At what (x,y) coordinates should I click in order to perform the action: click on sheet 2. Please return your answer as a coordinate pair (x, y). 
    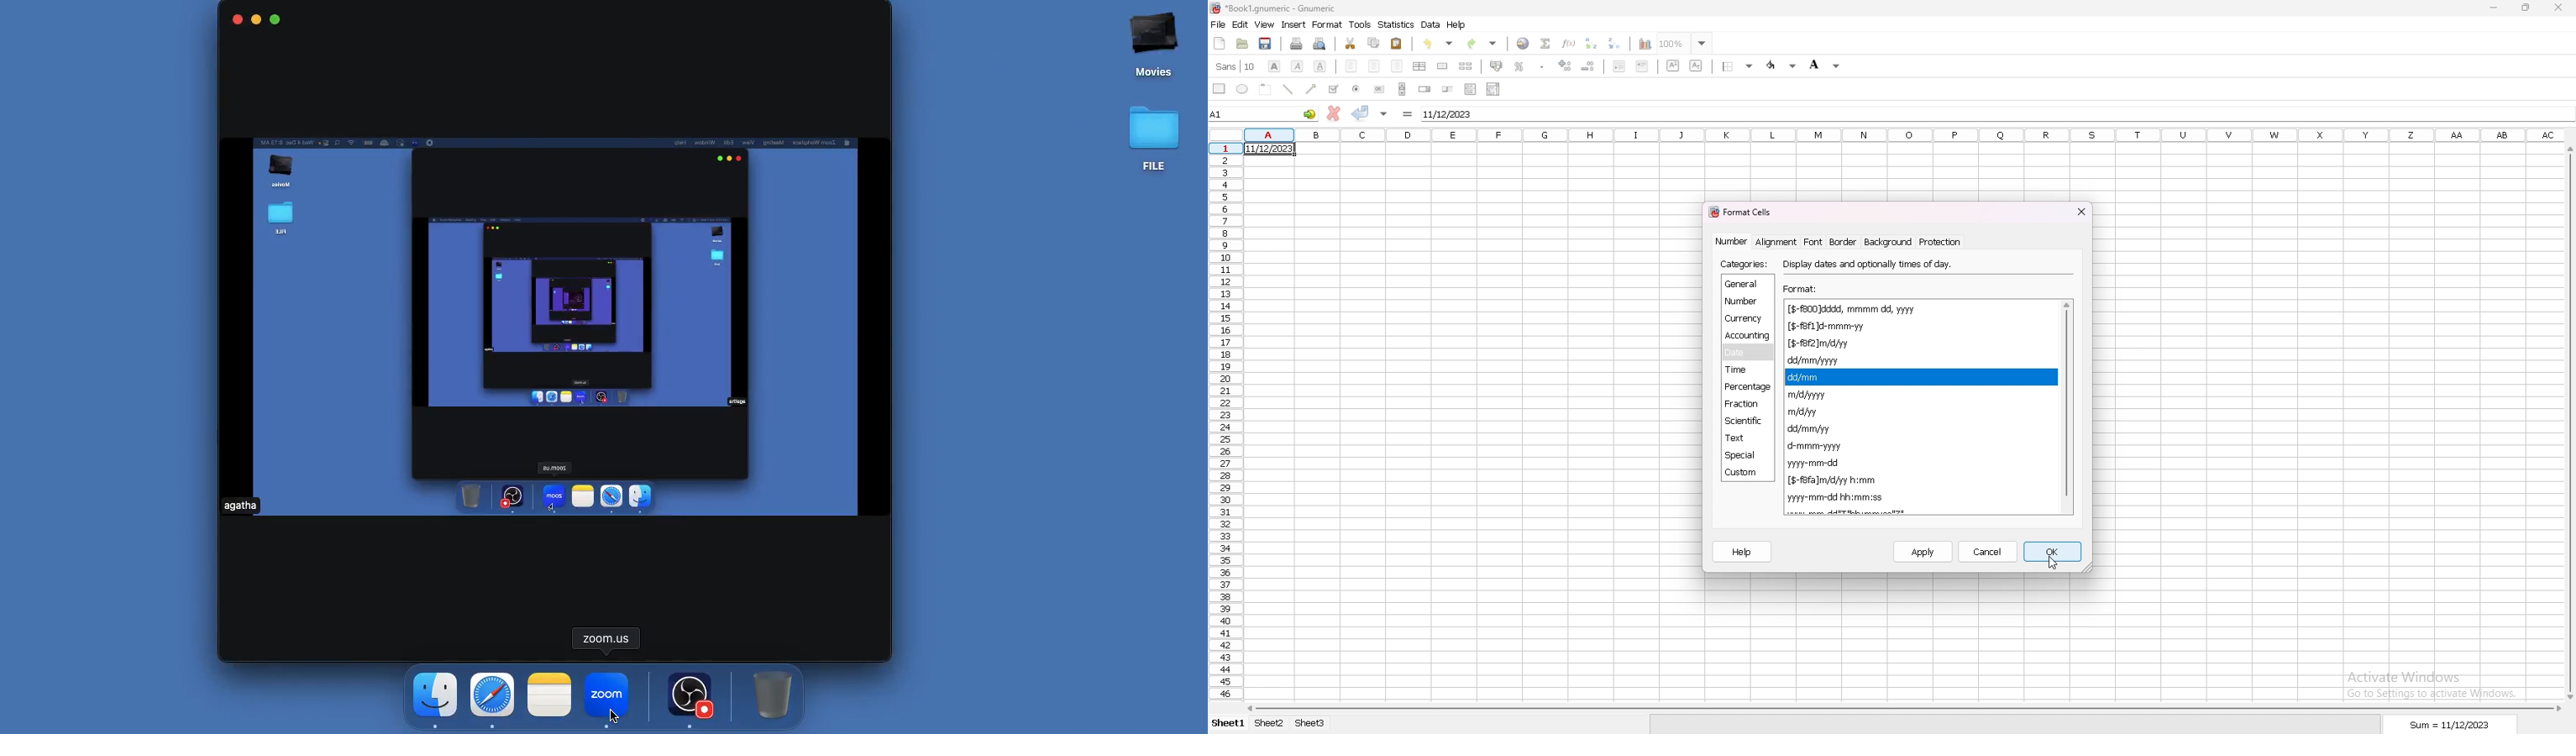
    Looking at the image, I should click on (1268, 723).